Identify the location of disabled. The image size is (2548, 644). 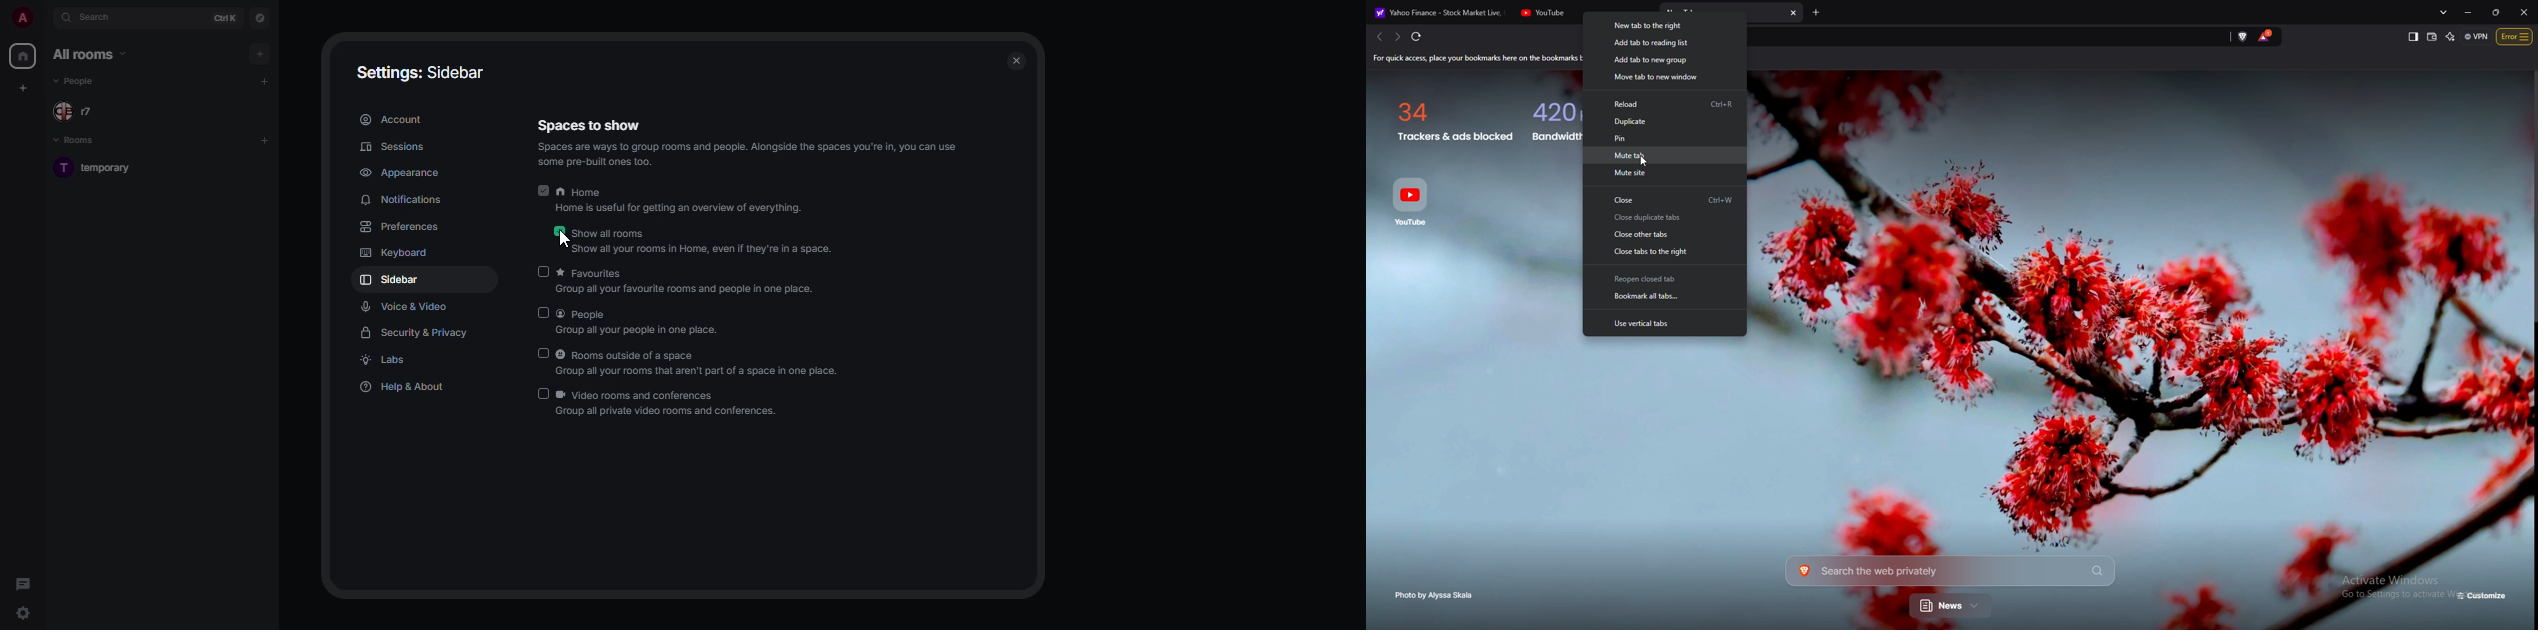
(543, 353).